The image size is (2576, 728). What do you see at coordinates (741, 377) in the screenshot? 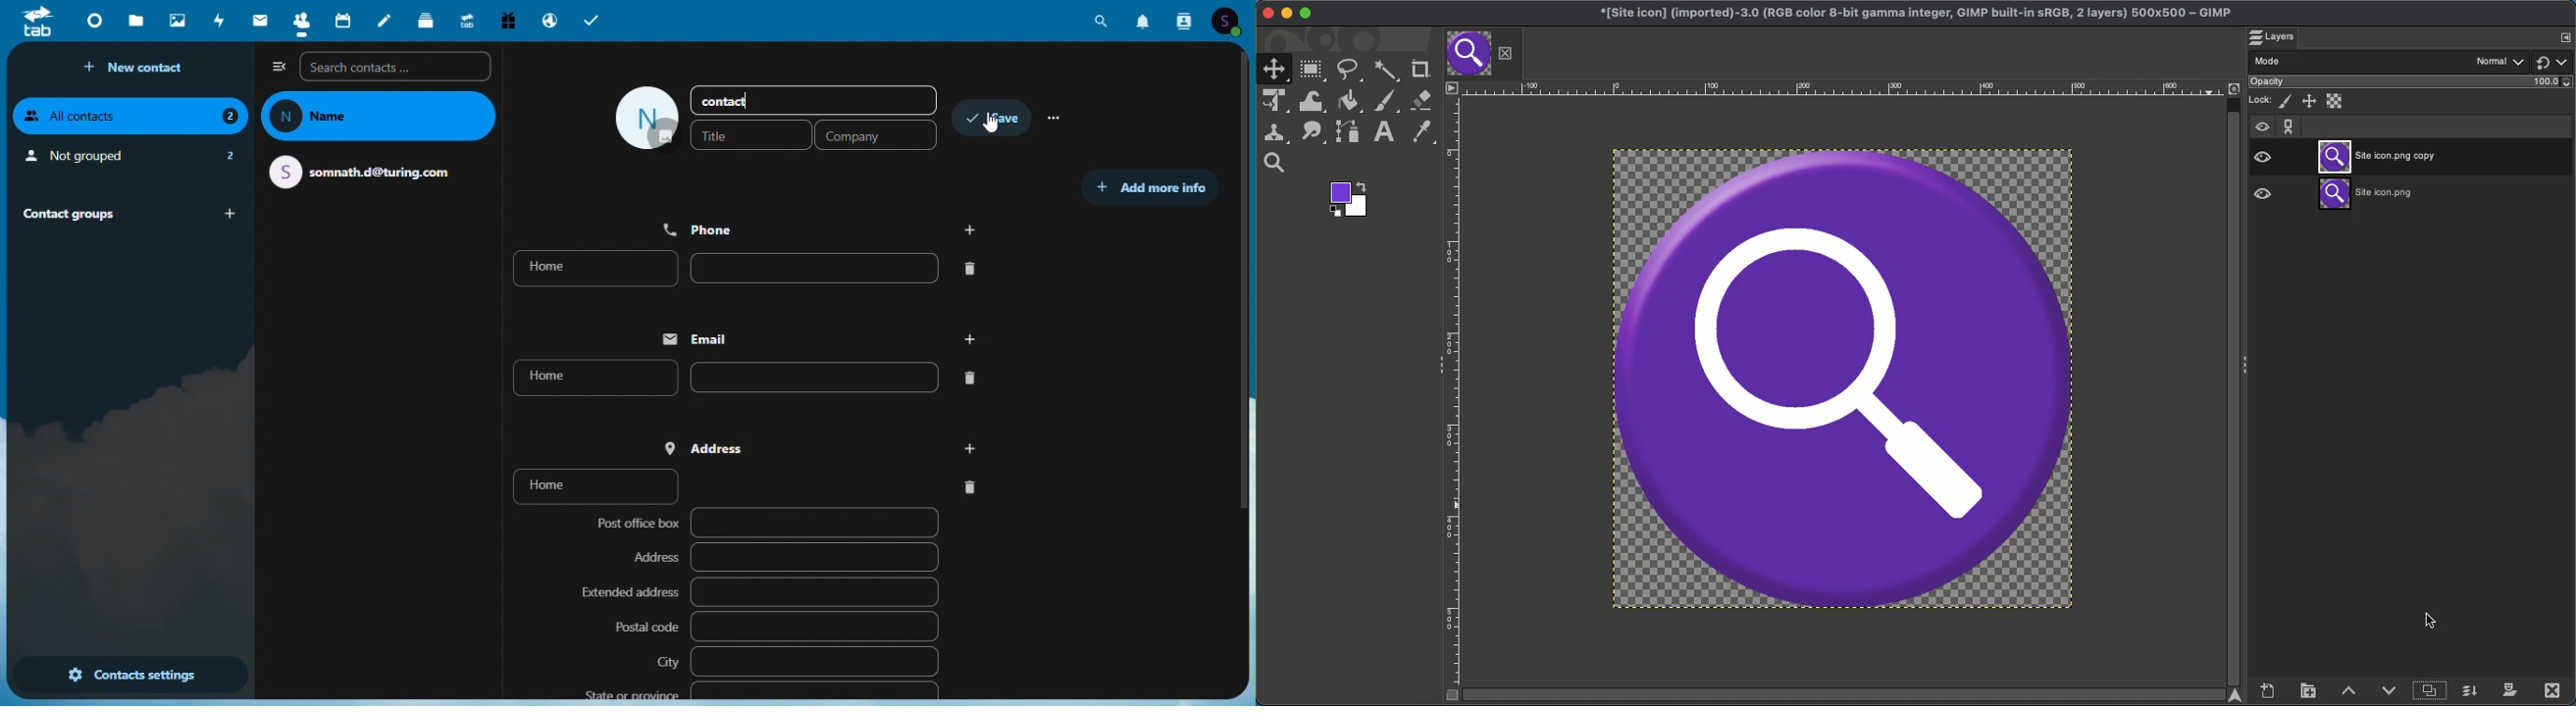
I see `home` at bounding box center [741, 377].